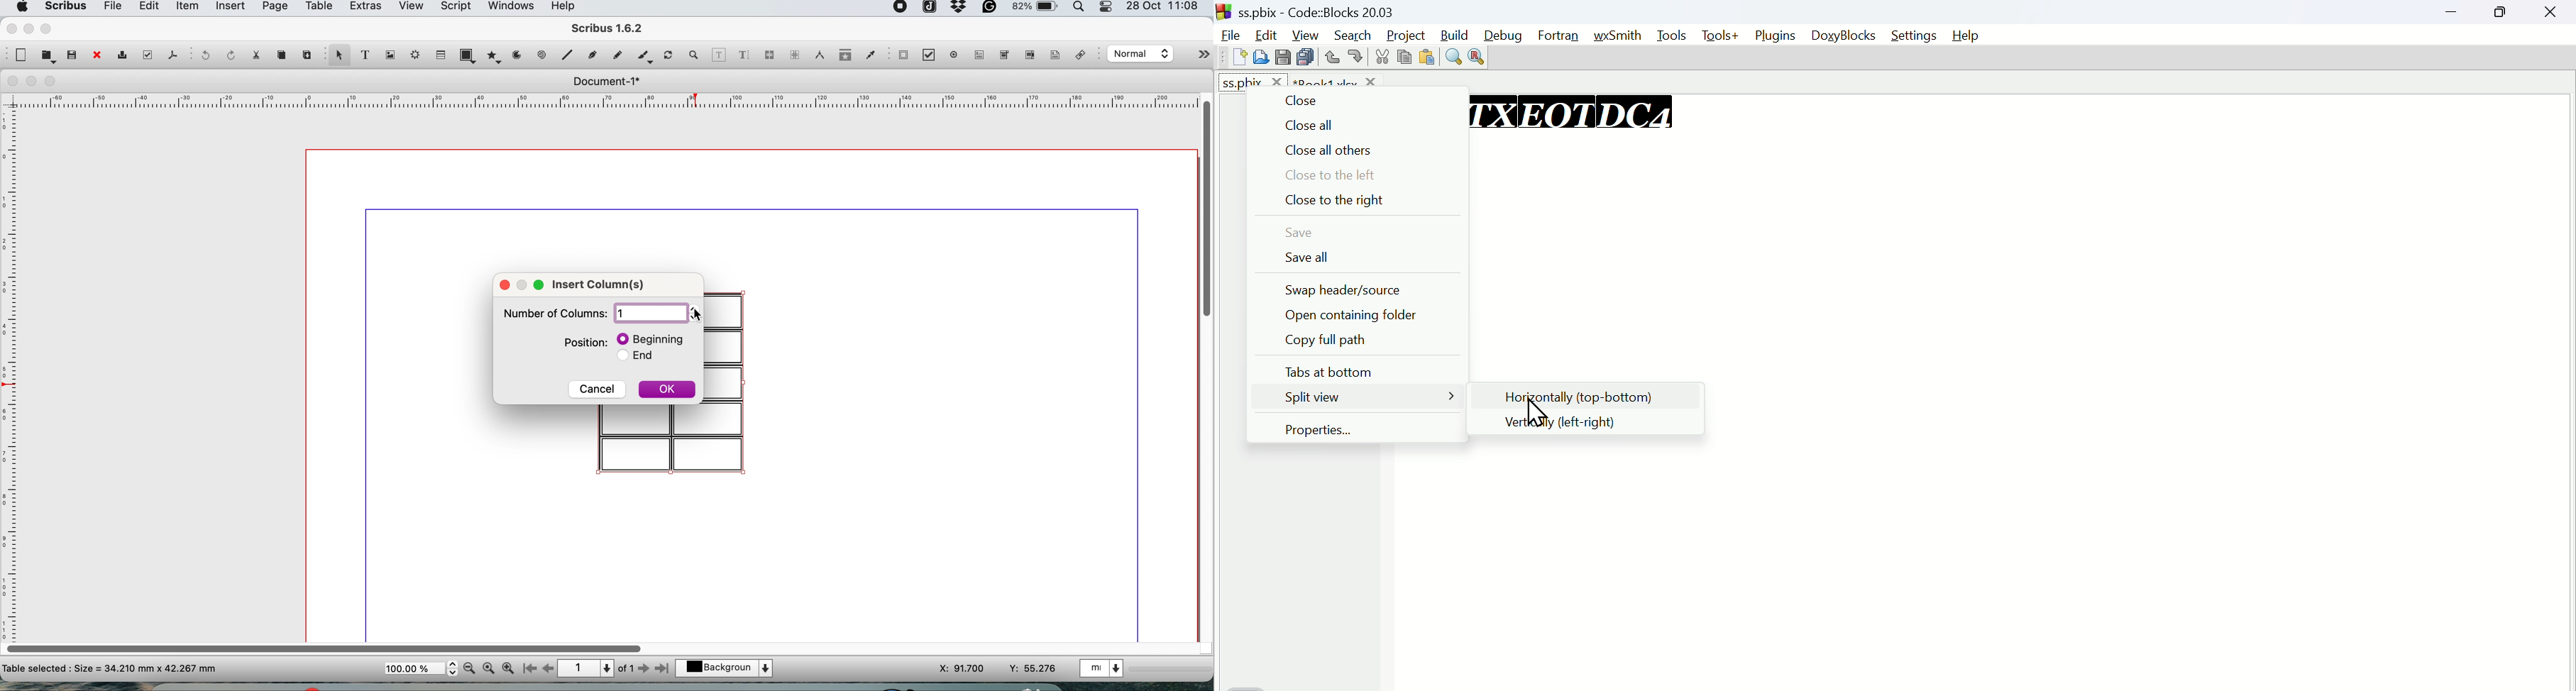  Describe the element at coordinates (1357, 291) in the screenshot. I see `Swap header source` at that location.